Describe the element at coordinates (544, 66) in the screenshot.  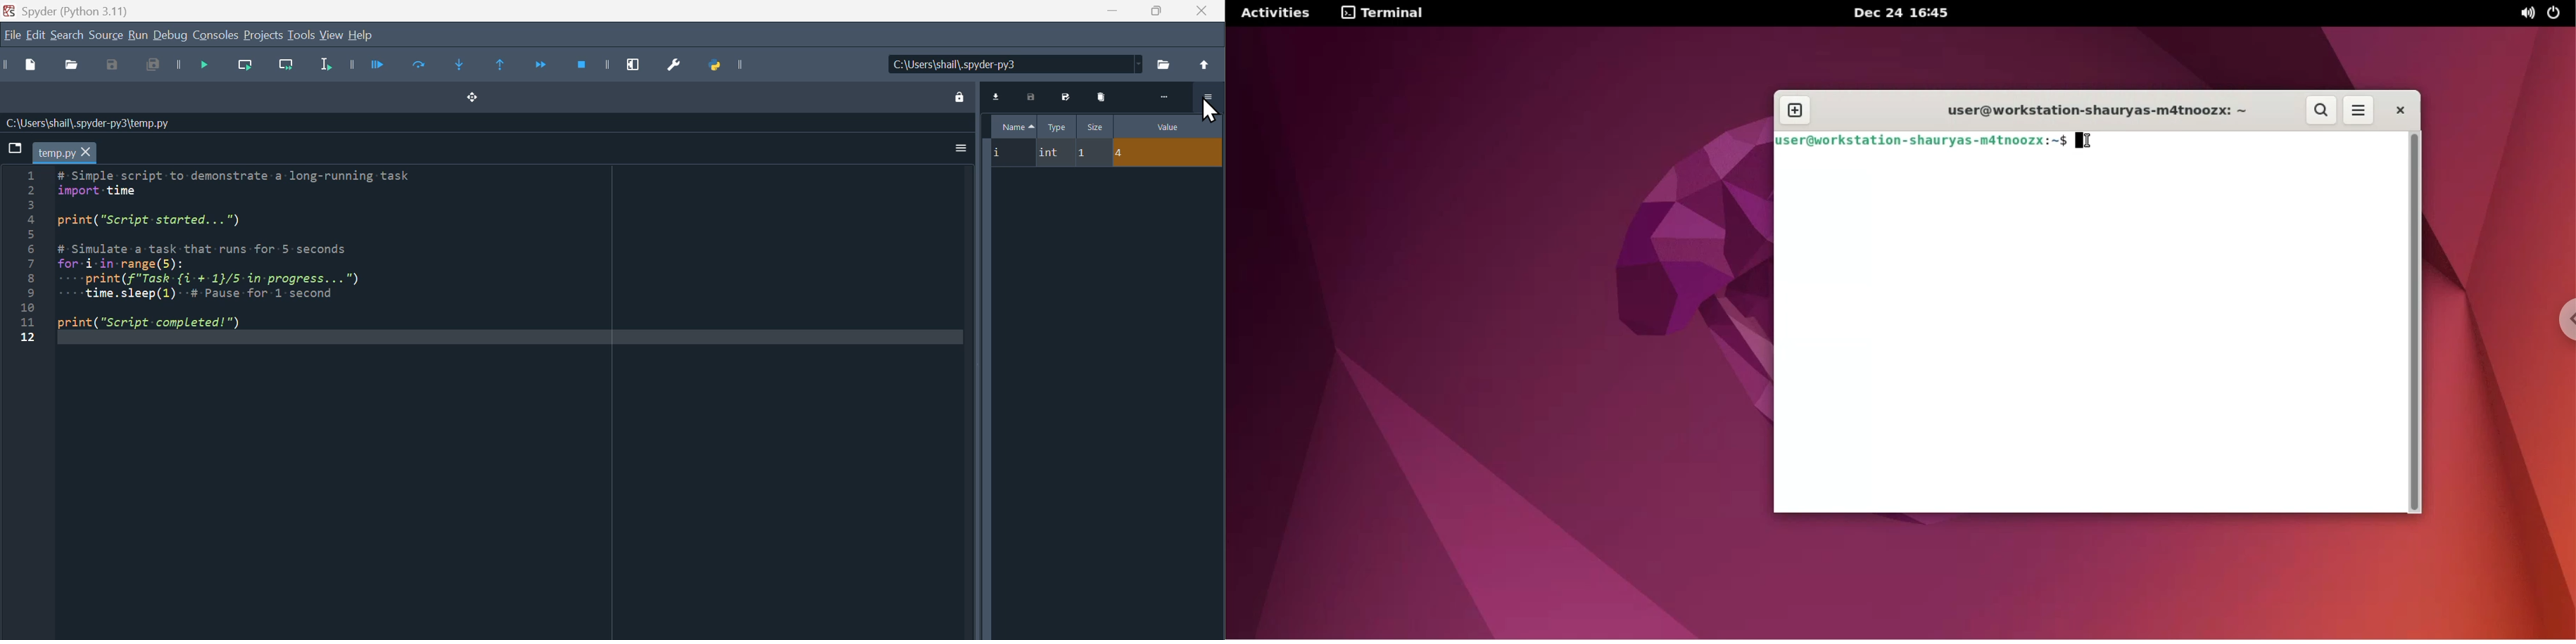
I see `Continue execution until next function` at that location.